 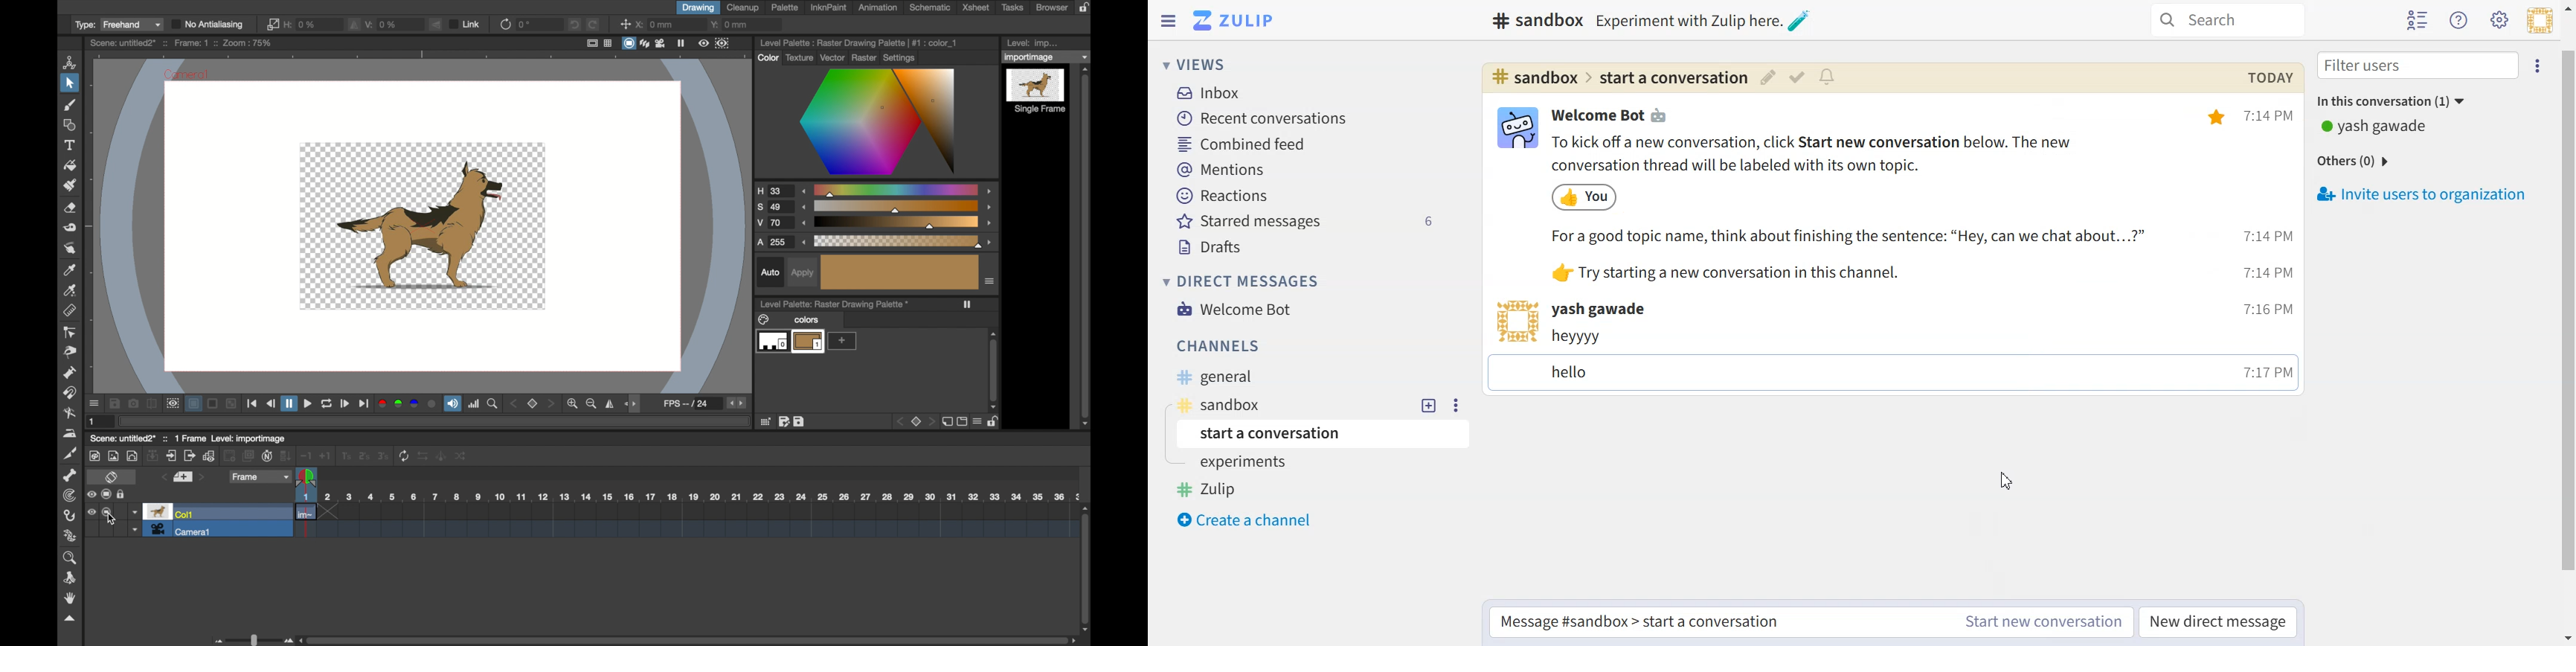 What do you see at coordinates (494, 404) in the screenshot?
I see `zoom` at bounding box center [494, 404].